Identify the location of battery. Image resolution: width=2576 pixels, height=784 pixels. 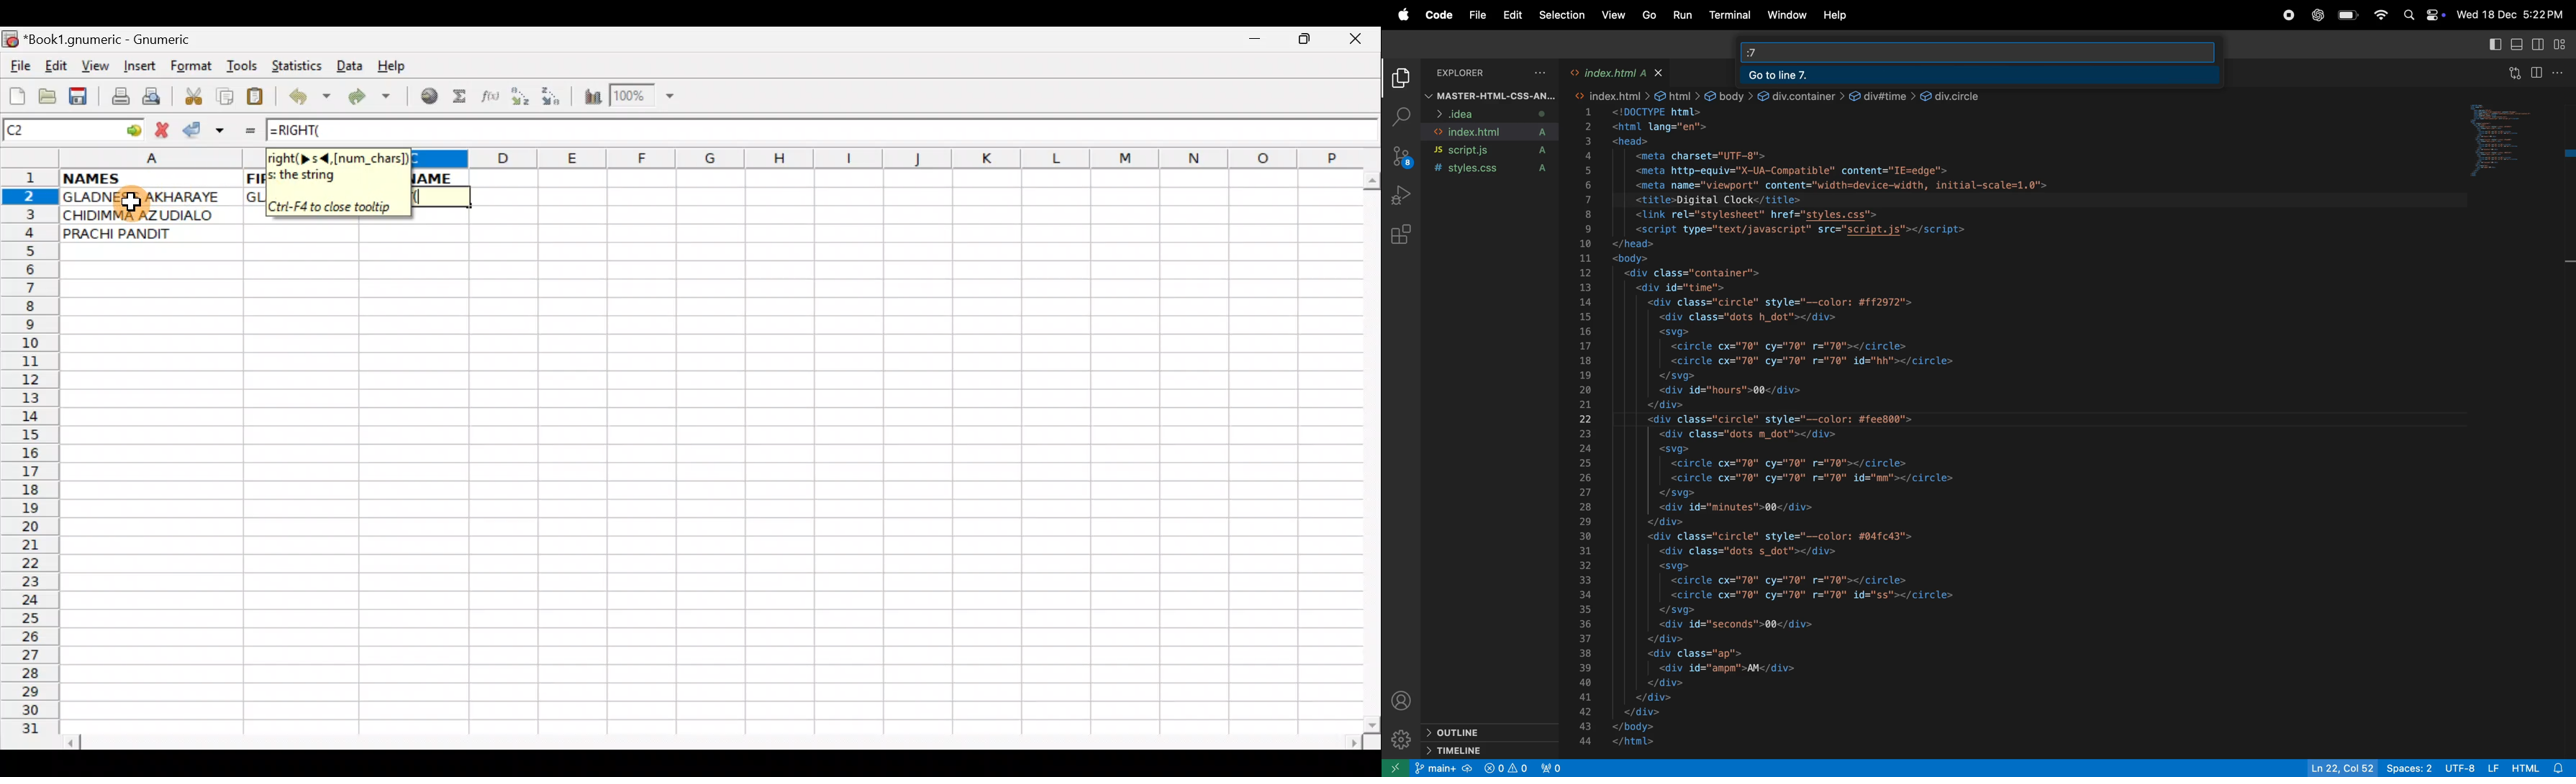
(2347, 15).